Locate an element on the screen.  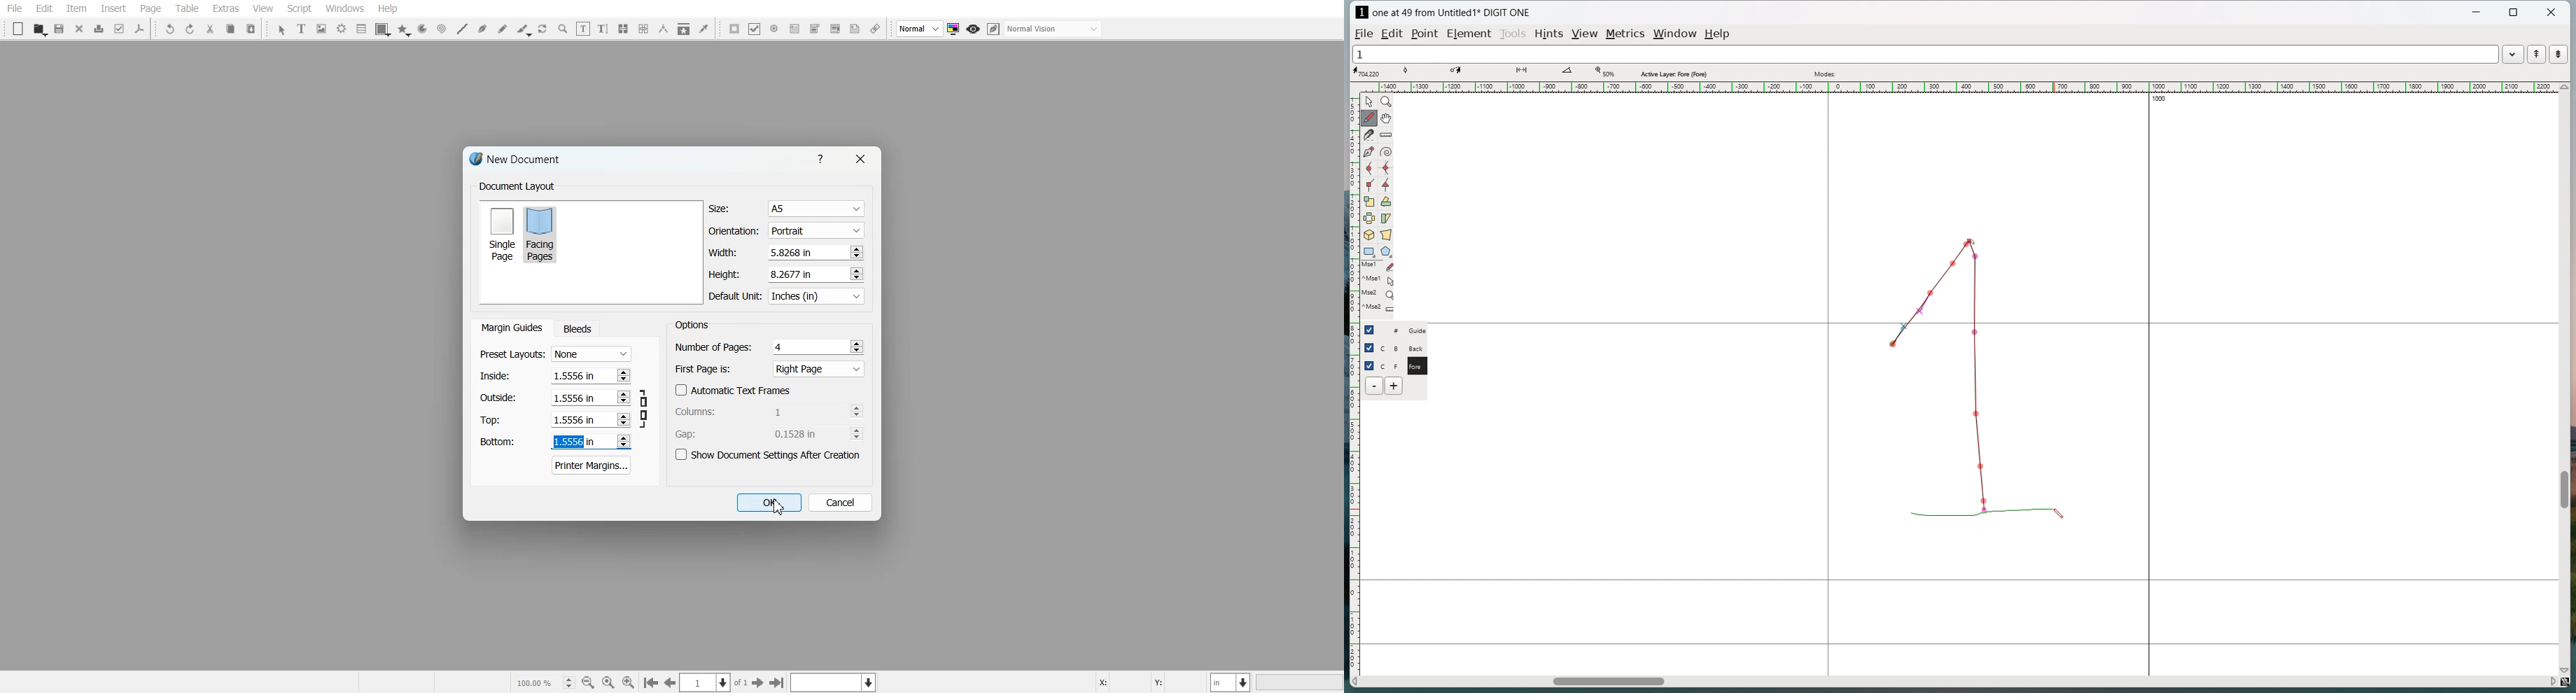
pointer is located at coordinates (1370, 101).